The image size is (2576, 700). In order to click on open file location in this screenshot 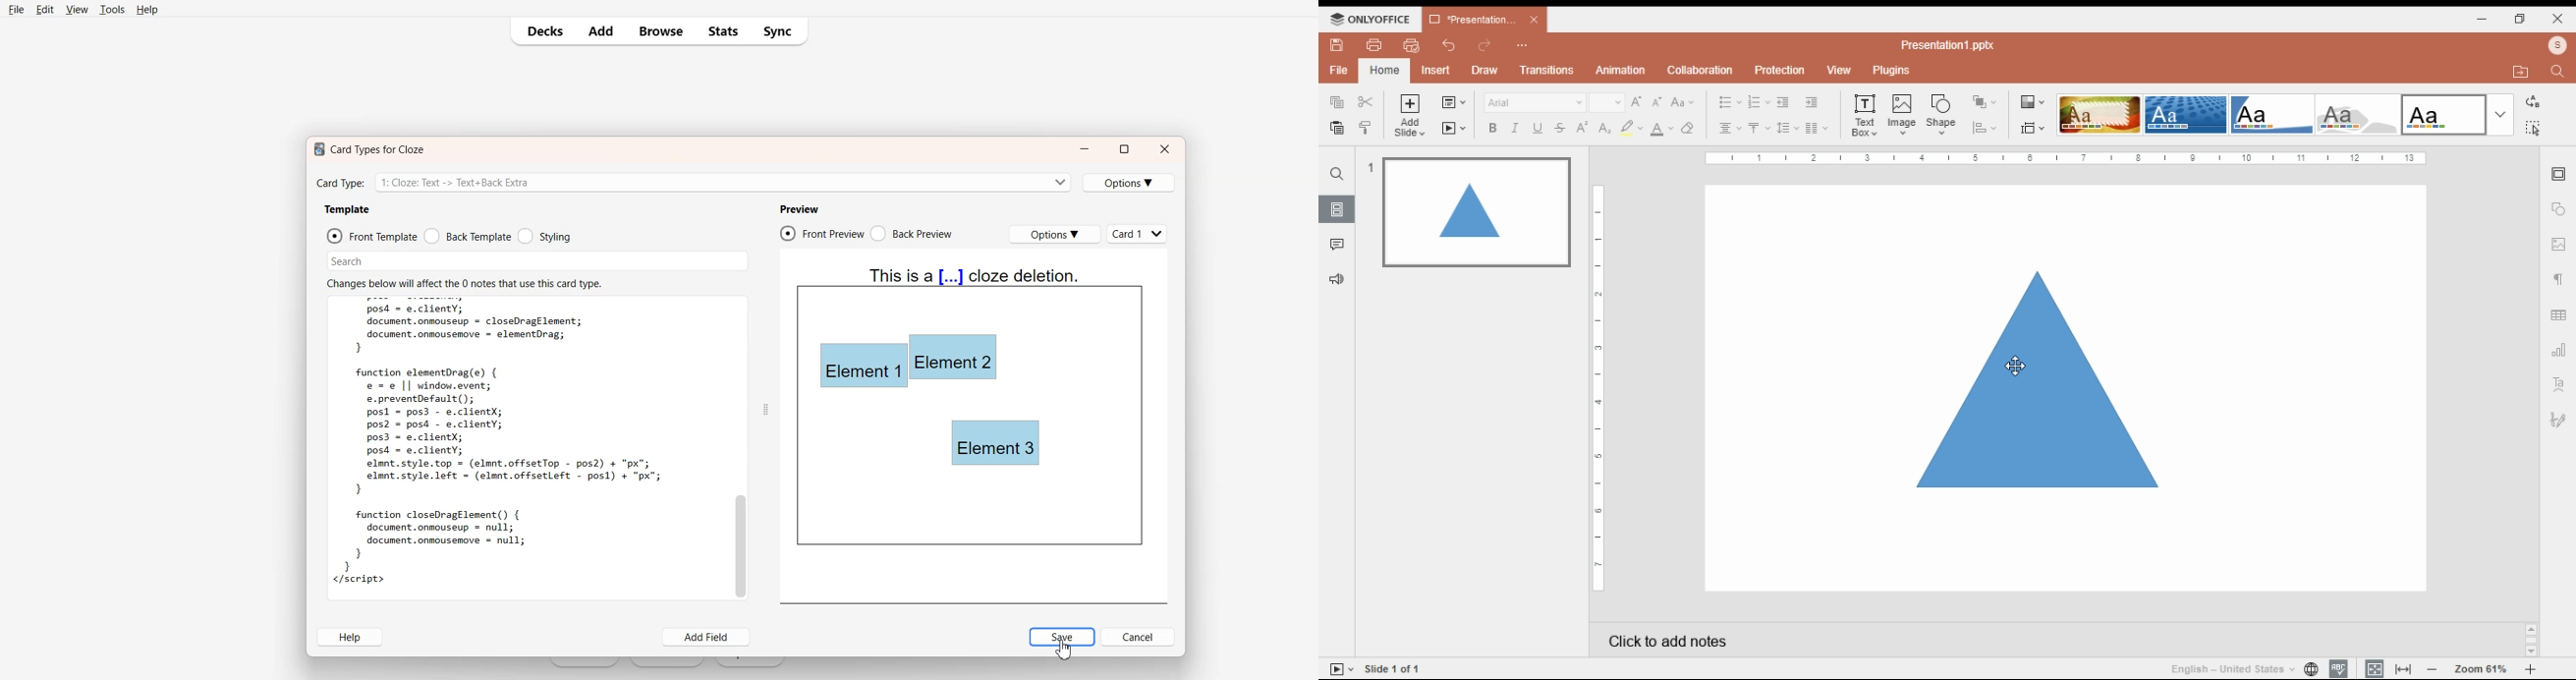, I will do `click(2520, 73)`.